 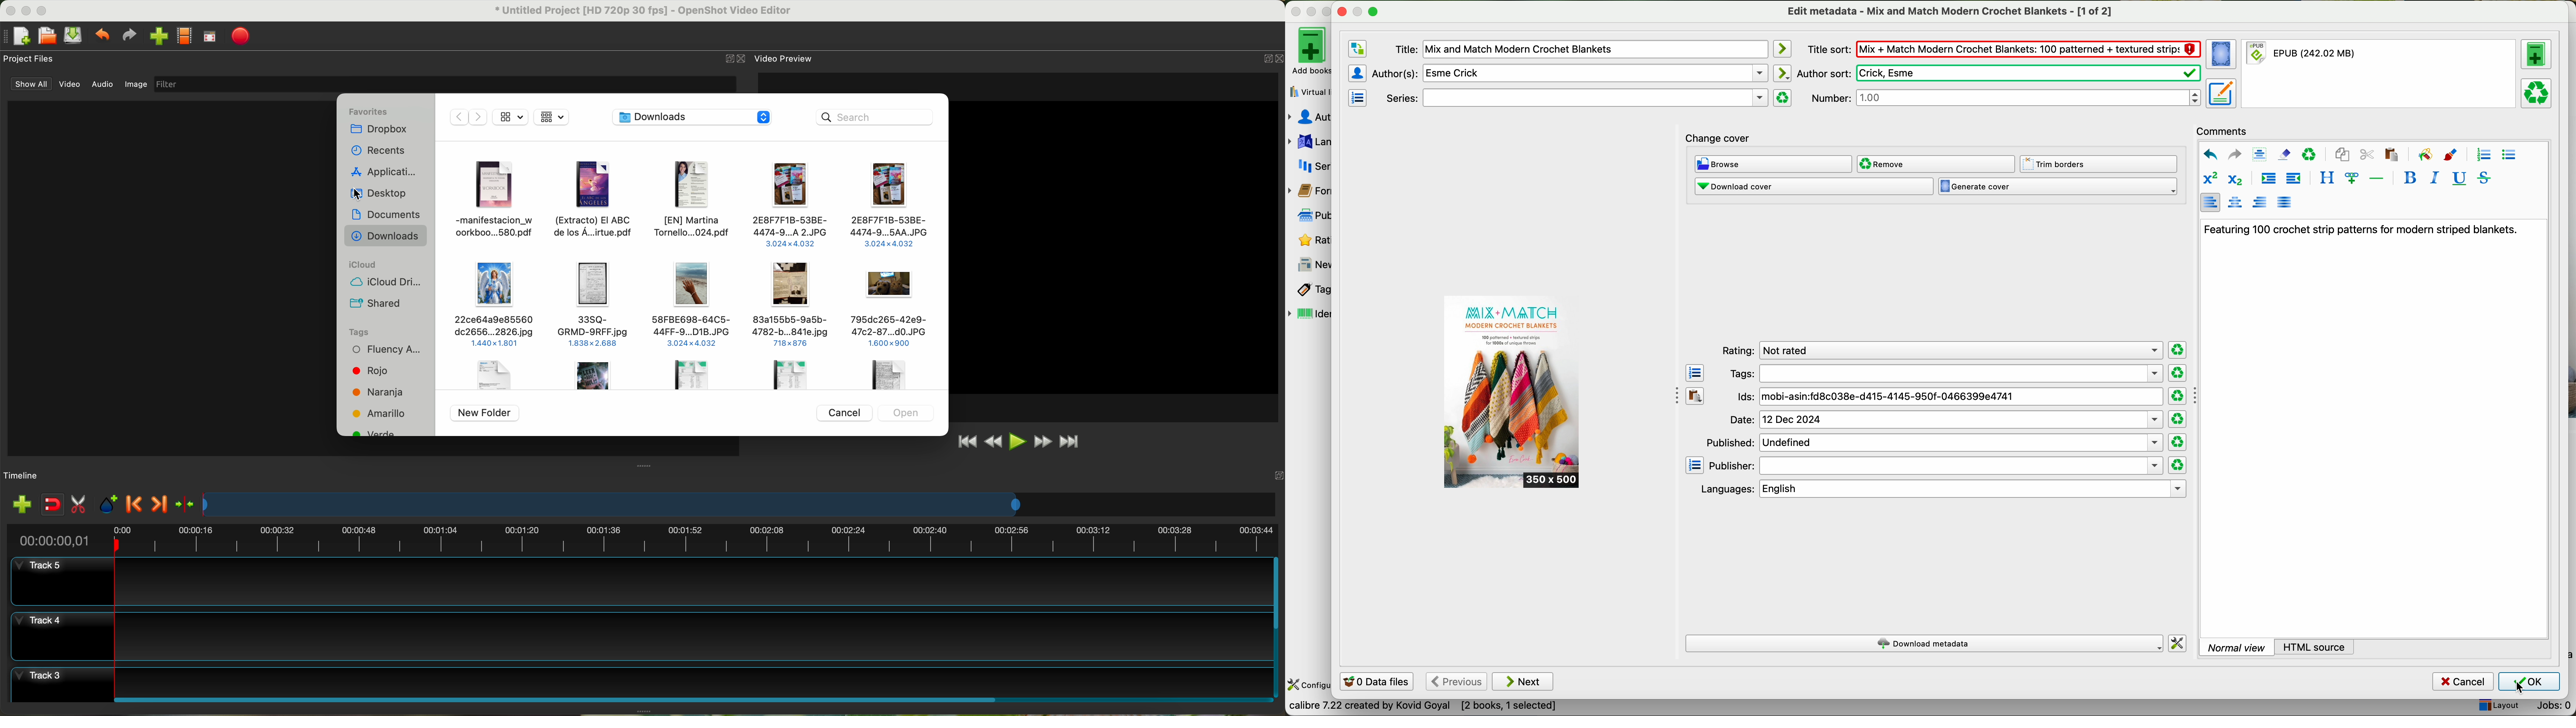 What do you see at coordinates (1277, 627) in the screenshot?
I see `scroll bar` at bounding box center [1277, 627].